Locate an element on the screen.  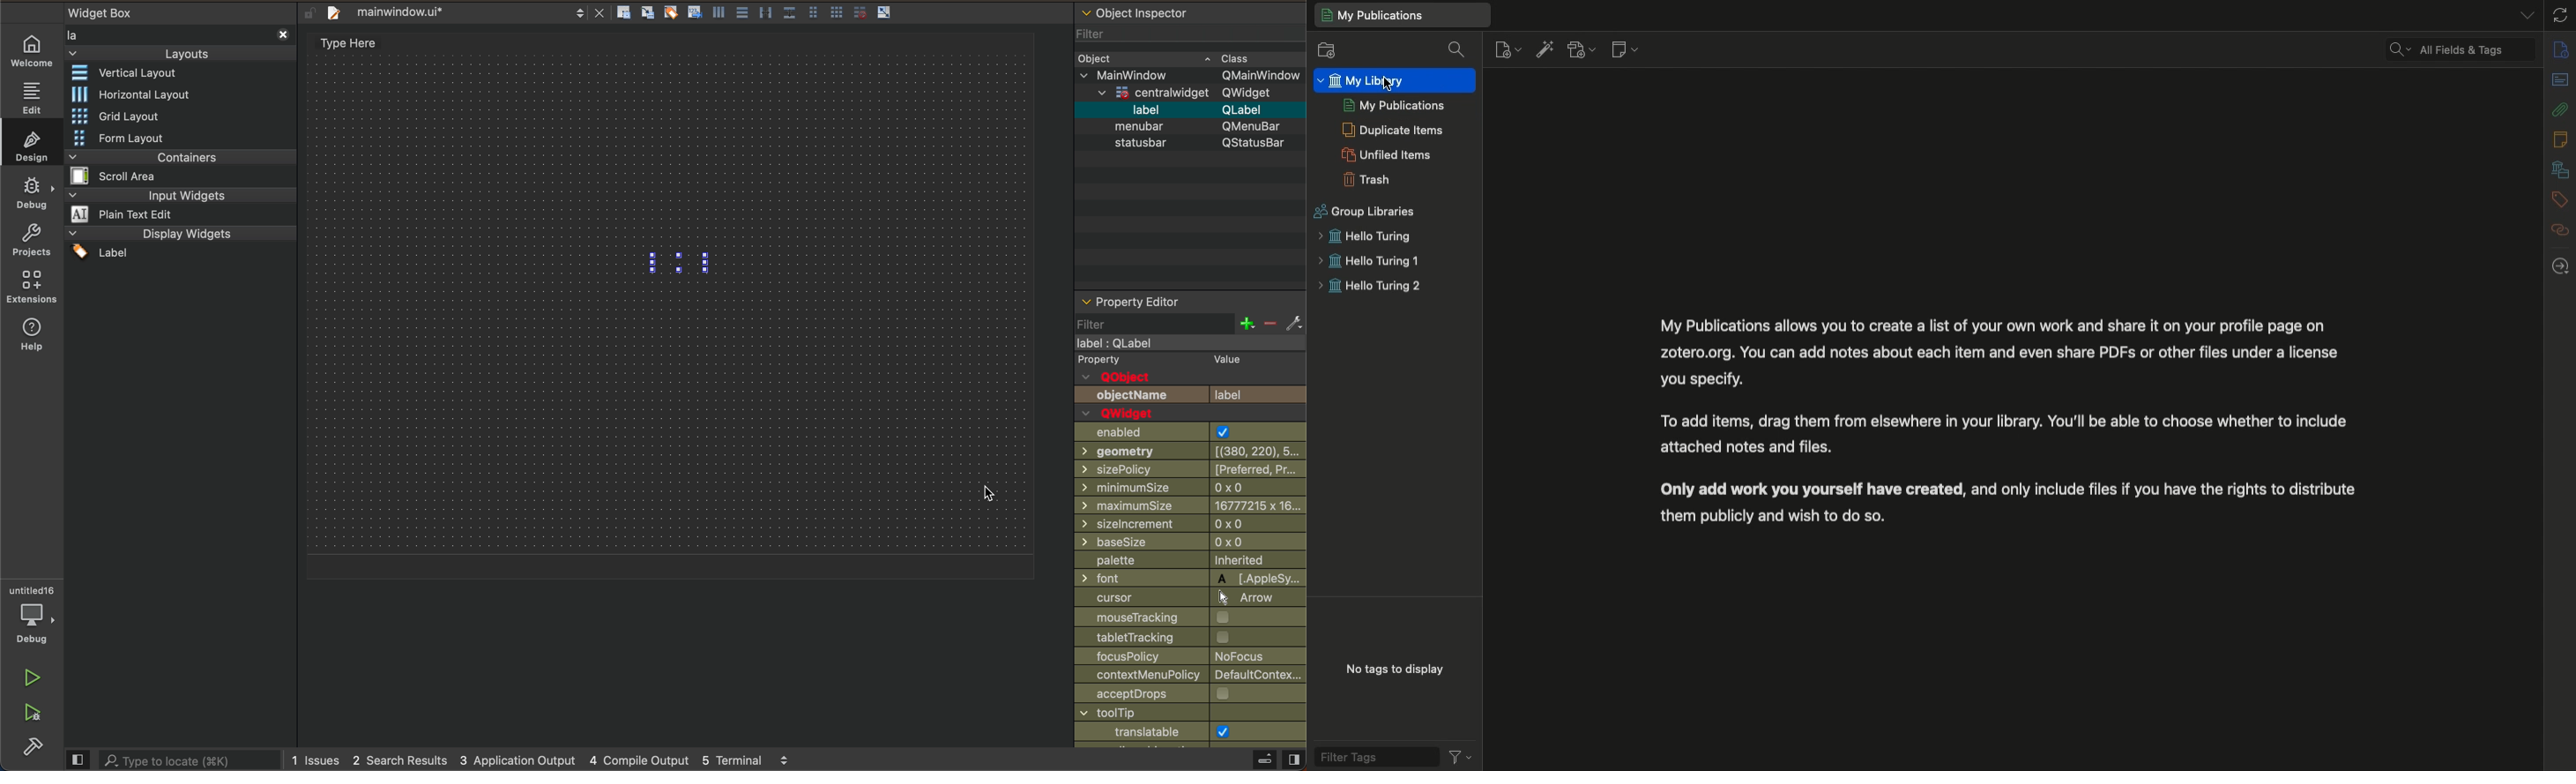
New note is located at coordinates (1623, 50).